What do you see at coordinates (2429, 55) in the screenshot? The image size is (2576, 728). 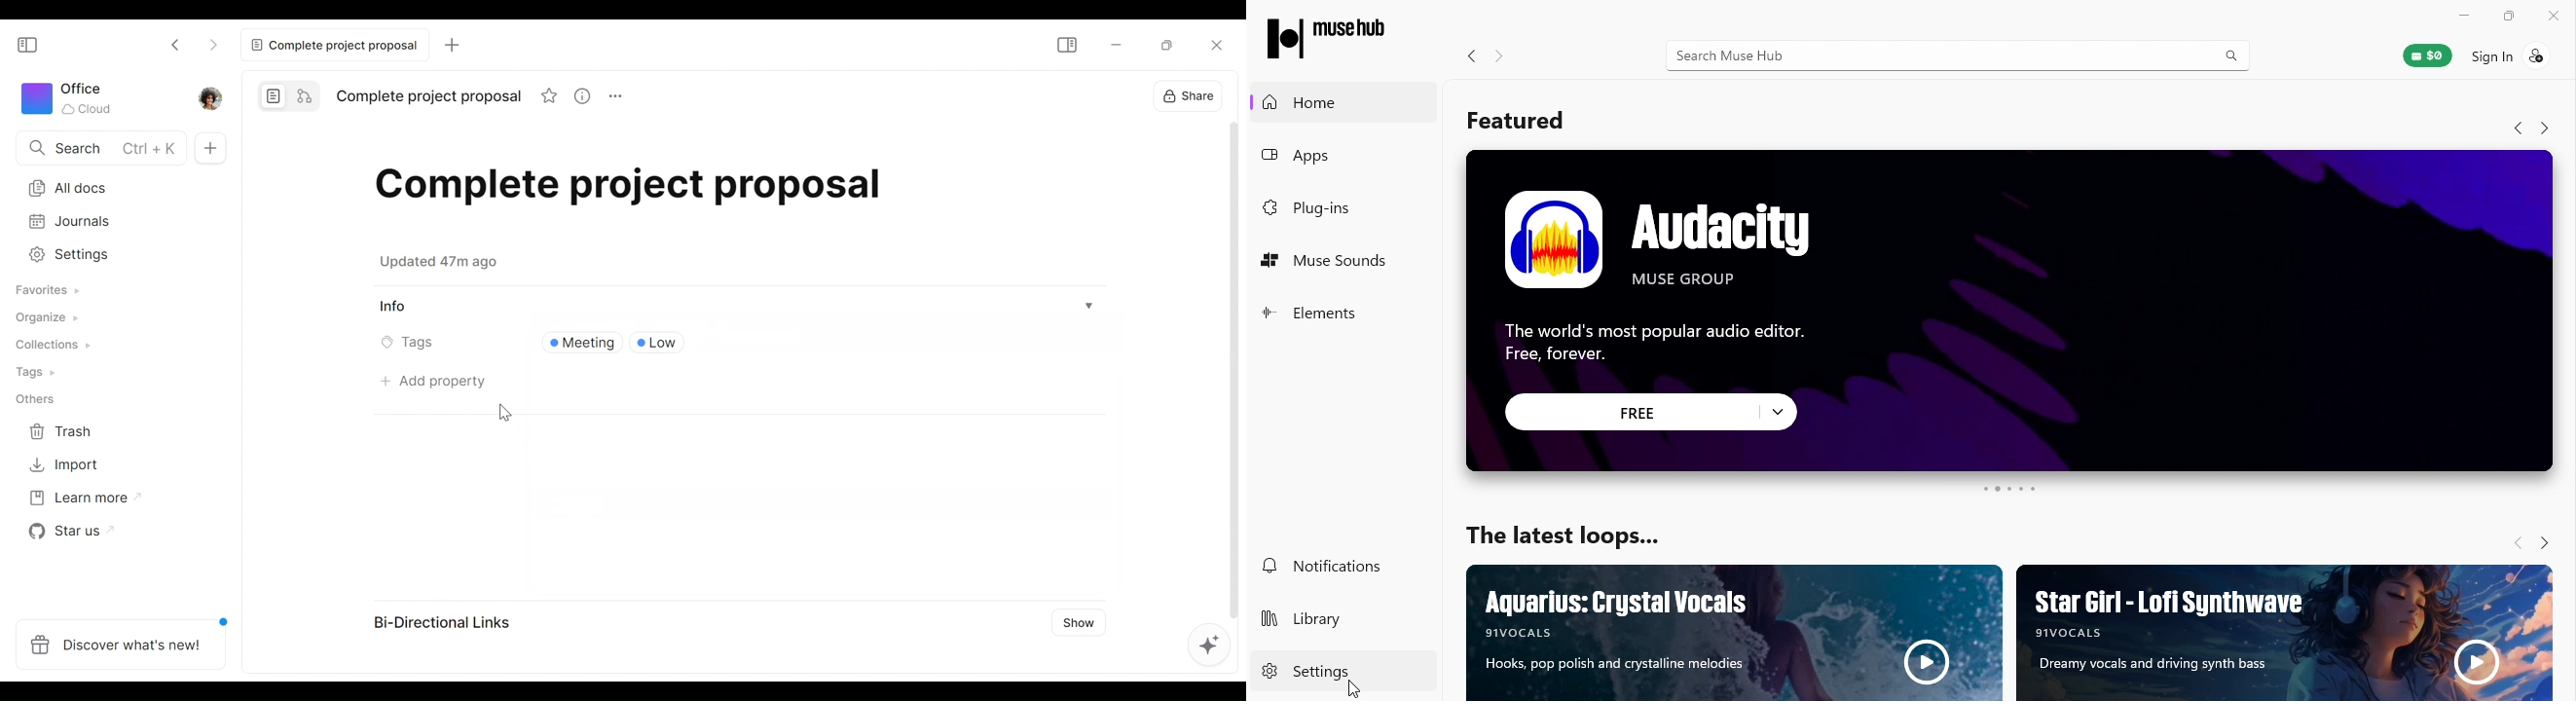 I see `Muse wallet` at bounding box center [2429, 55].